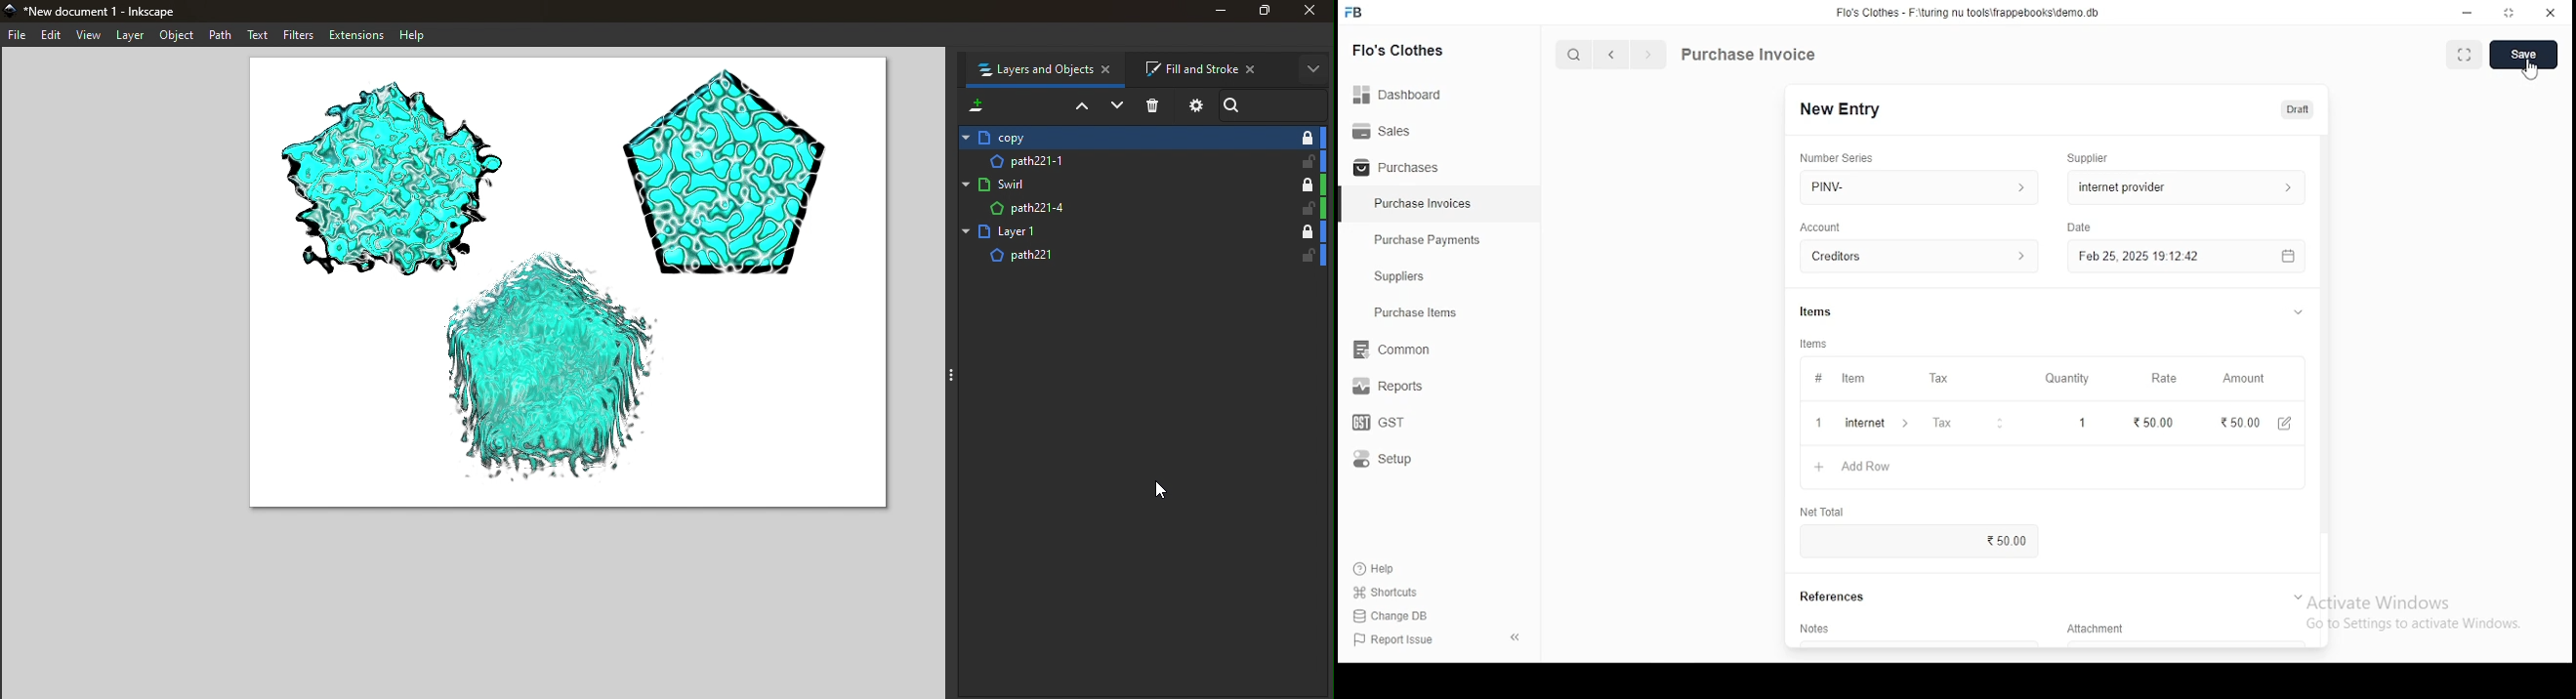 Image resolution: width=2576 pixels, height=700 pixels. I want to click on previous, so click(1613, 55).